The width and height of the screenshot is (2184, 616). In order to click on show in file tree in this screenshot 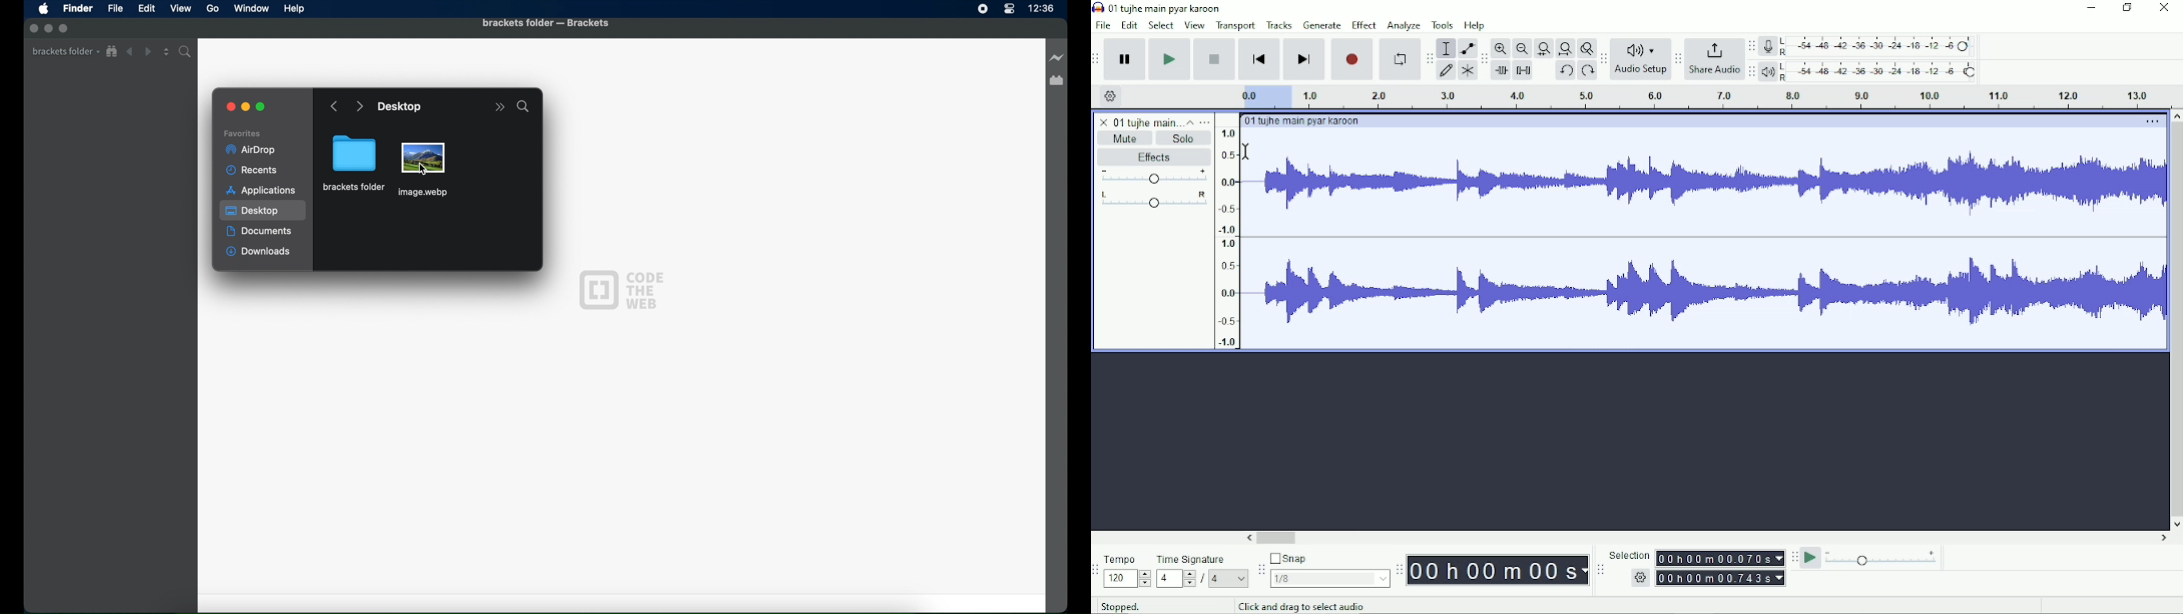, I will do `click(112, 52)`.